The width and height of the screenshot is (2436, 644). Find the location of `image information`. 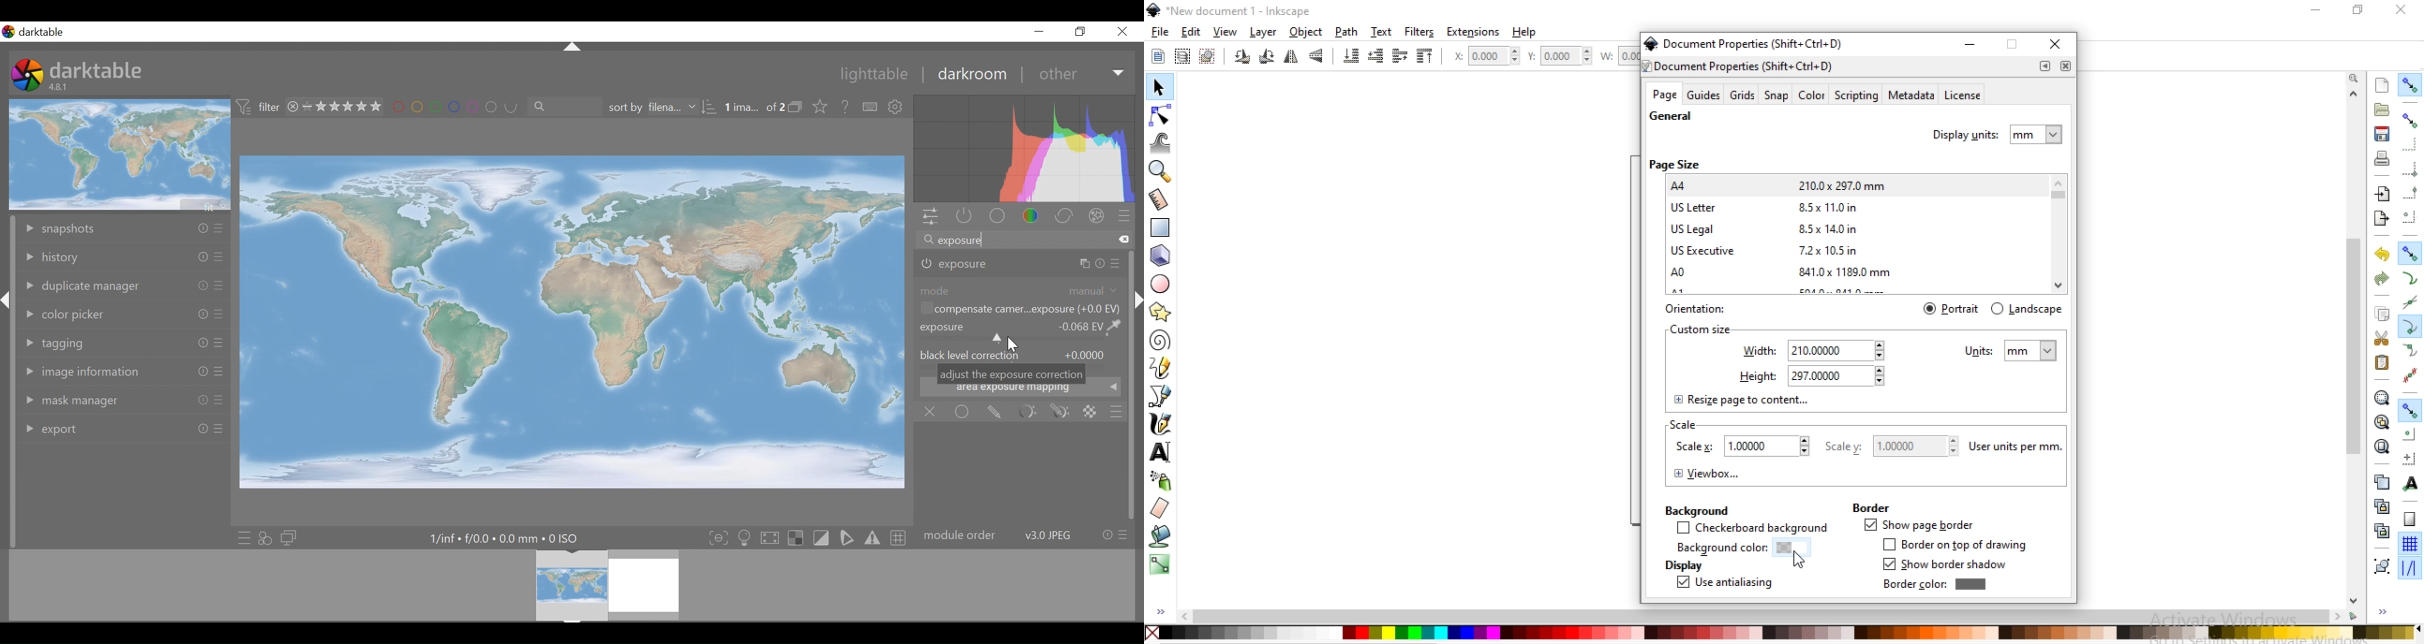

image information is located at coordinates (123, 373).